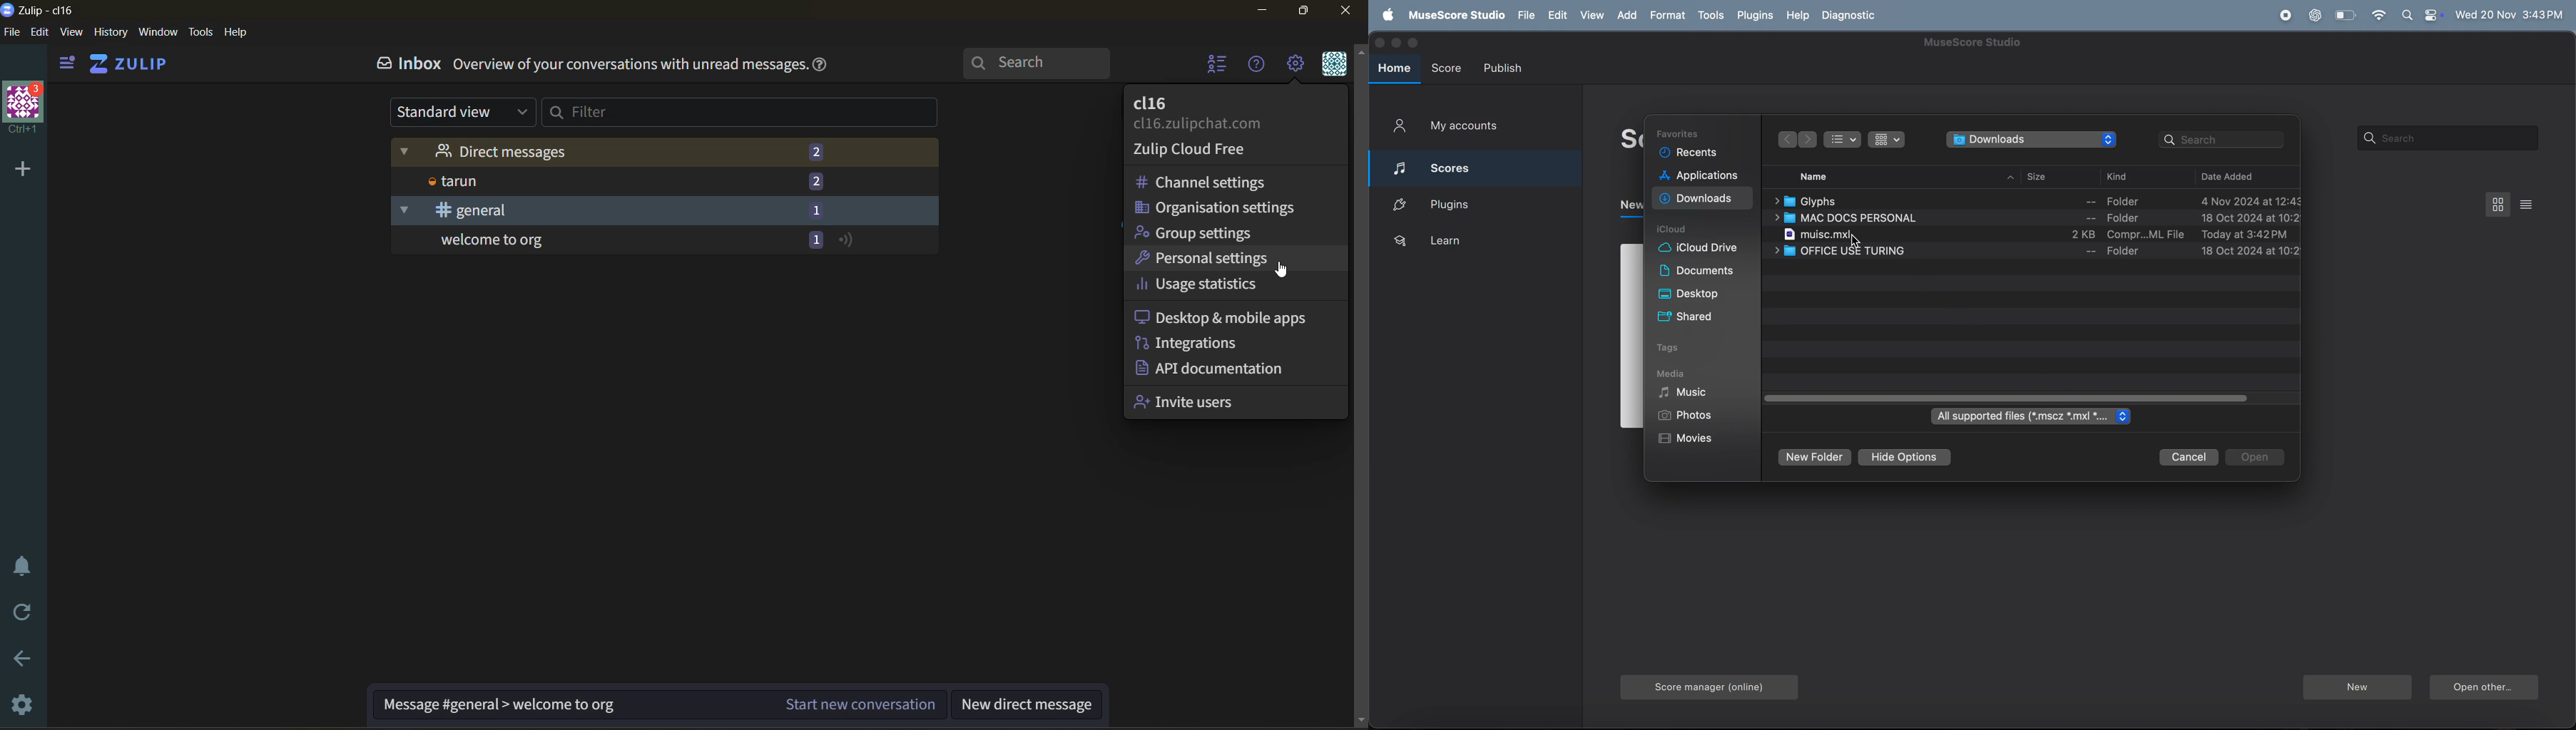 Image resolution: width=2576 pixels, height=756 pixels. What do you see at coordinates (46, 9) in the screenshot?
I see `organisation name and app name` at bounding box center [46, 9].